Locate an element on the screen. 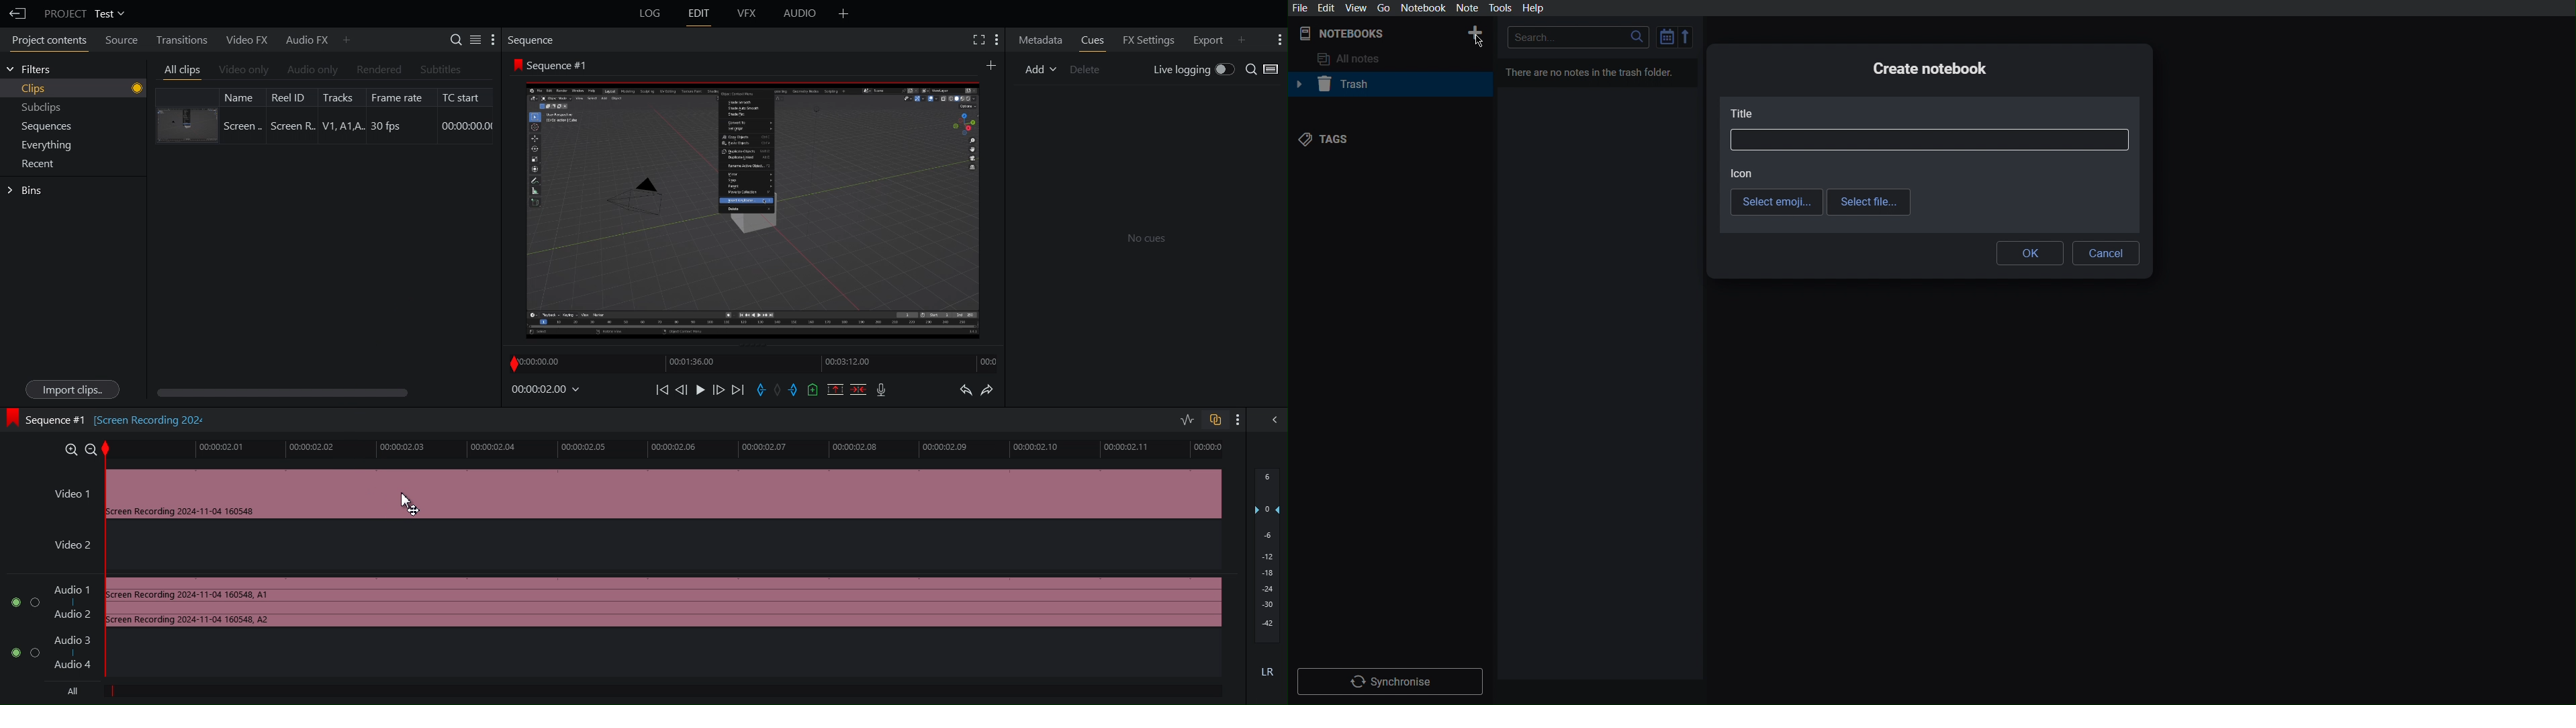 This screenshot has height=728, width=2576. Import clips is located at coordinates (67, 389).